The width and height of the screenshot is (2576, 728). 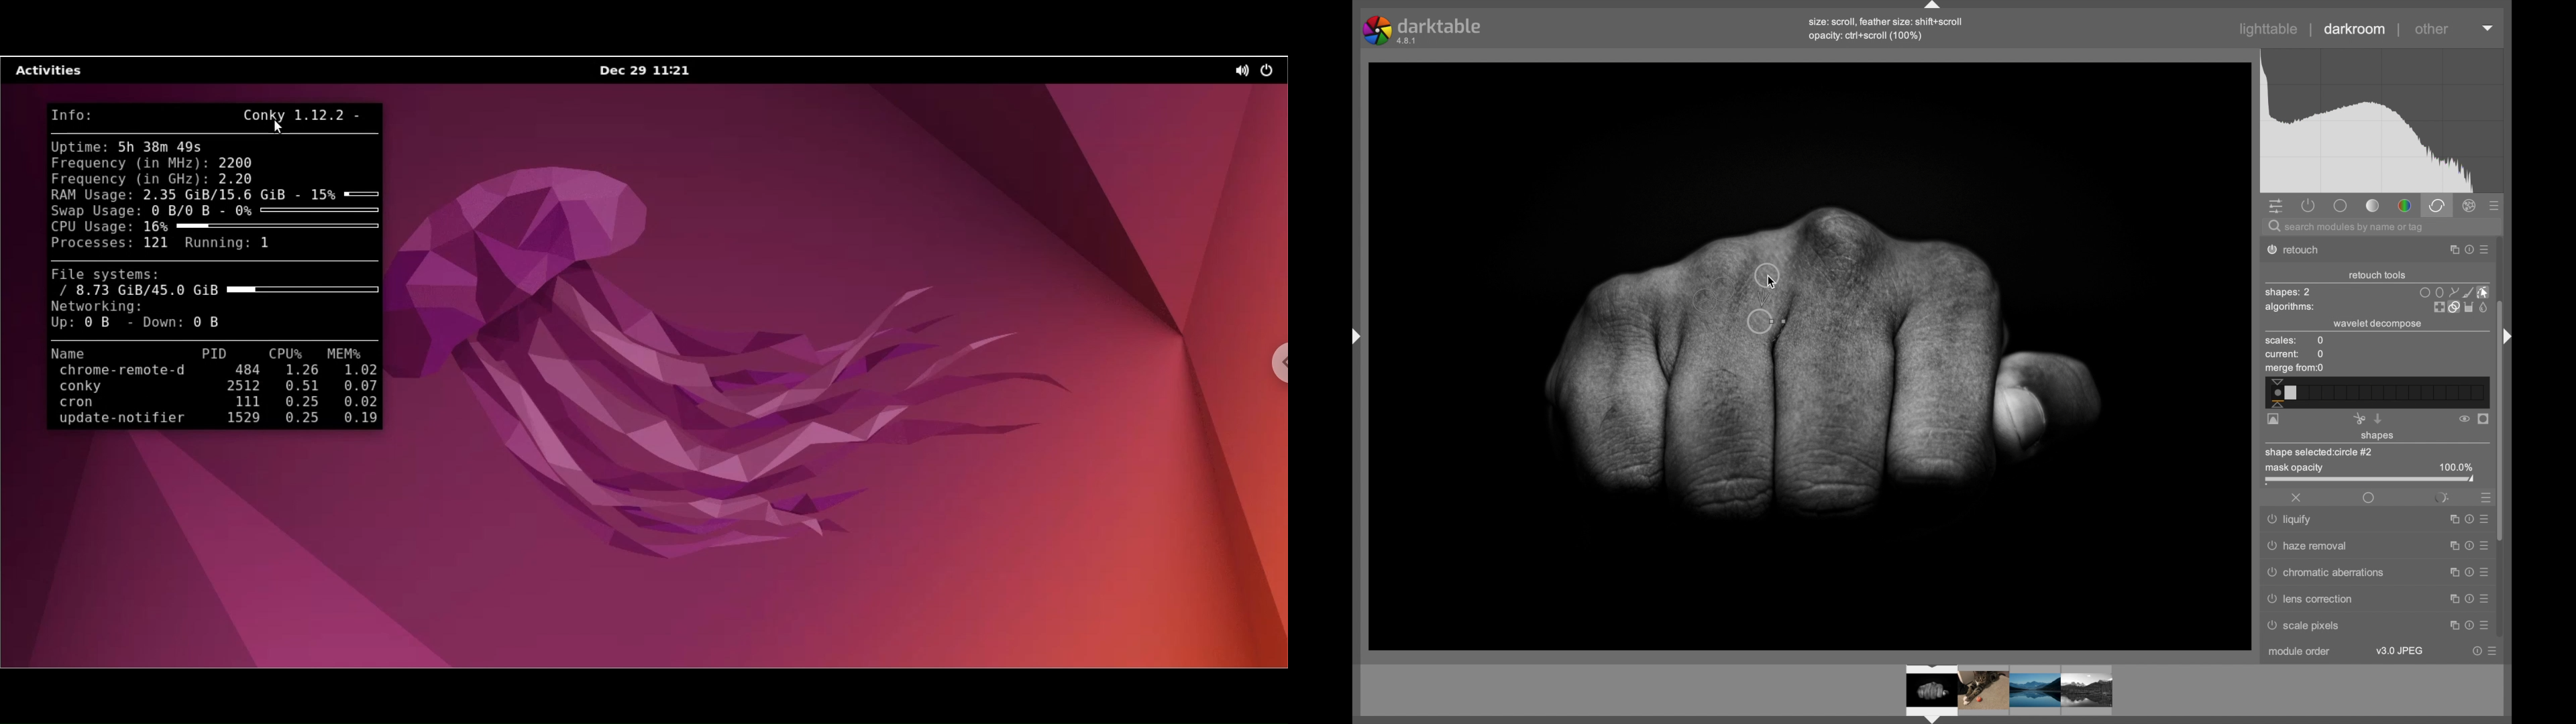 I want to click on v3.0 JPEG, so click(x=2400, y=651).